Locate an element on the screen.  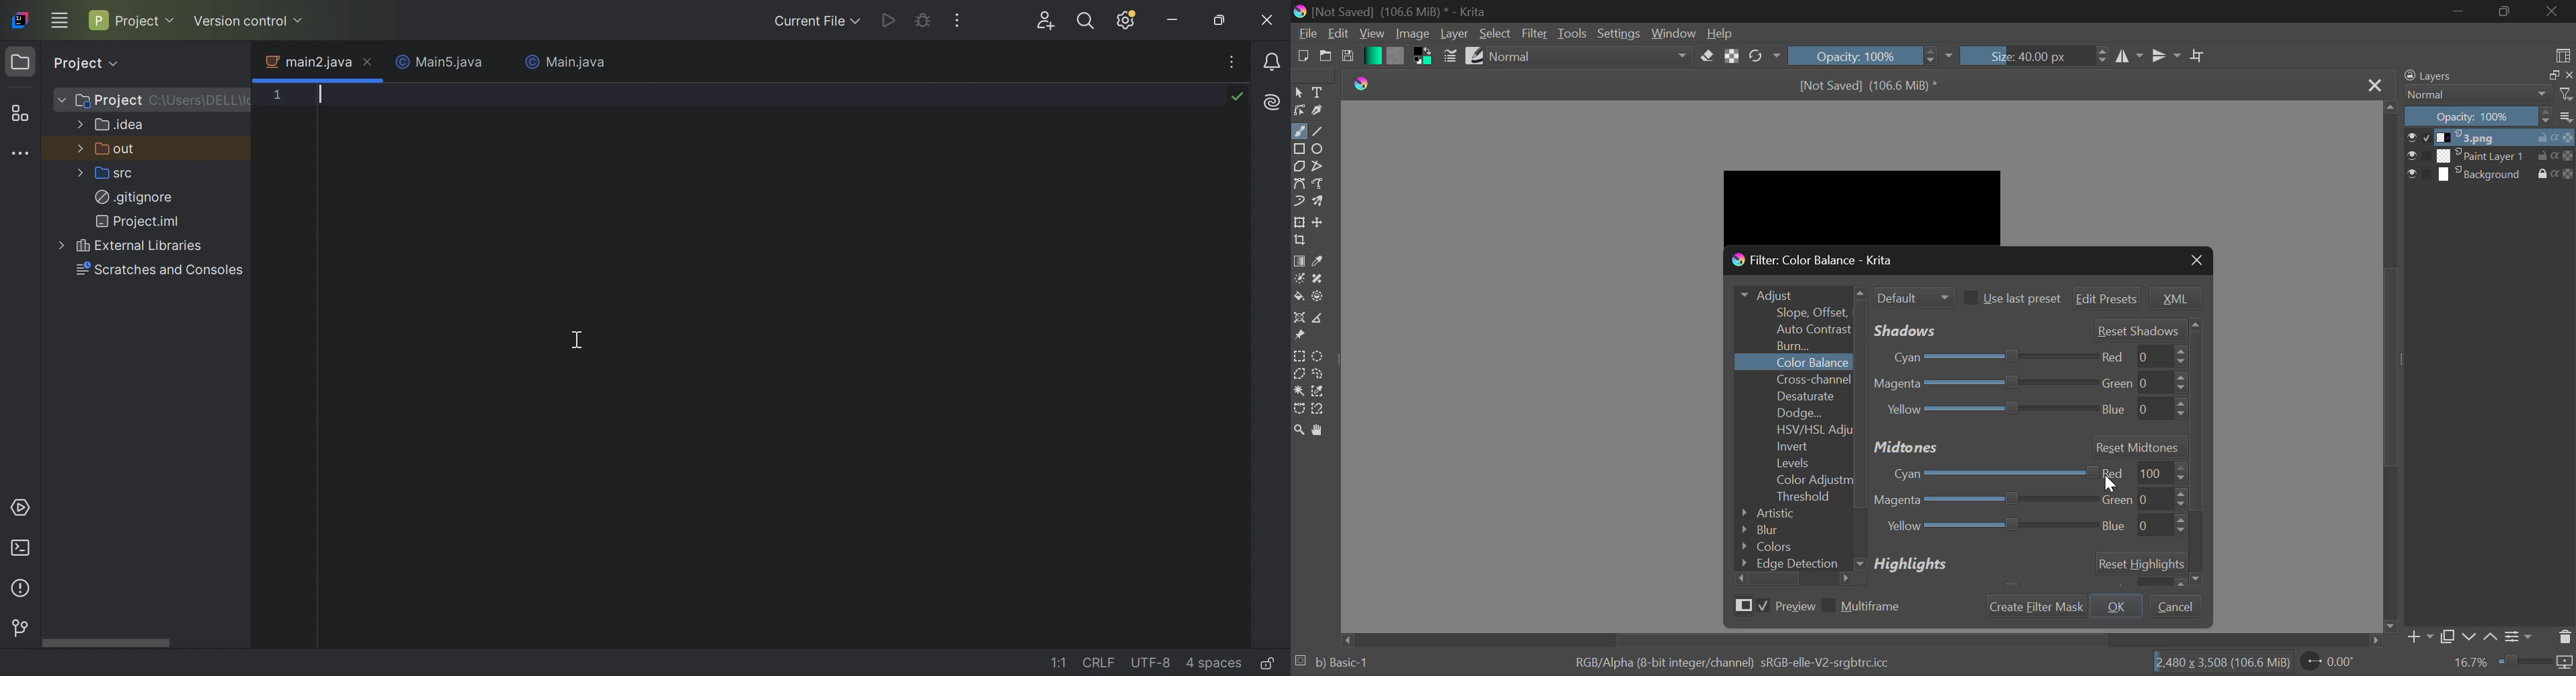
main2.java is located at coordinates (307, 60).